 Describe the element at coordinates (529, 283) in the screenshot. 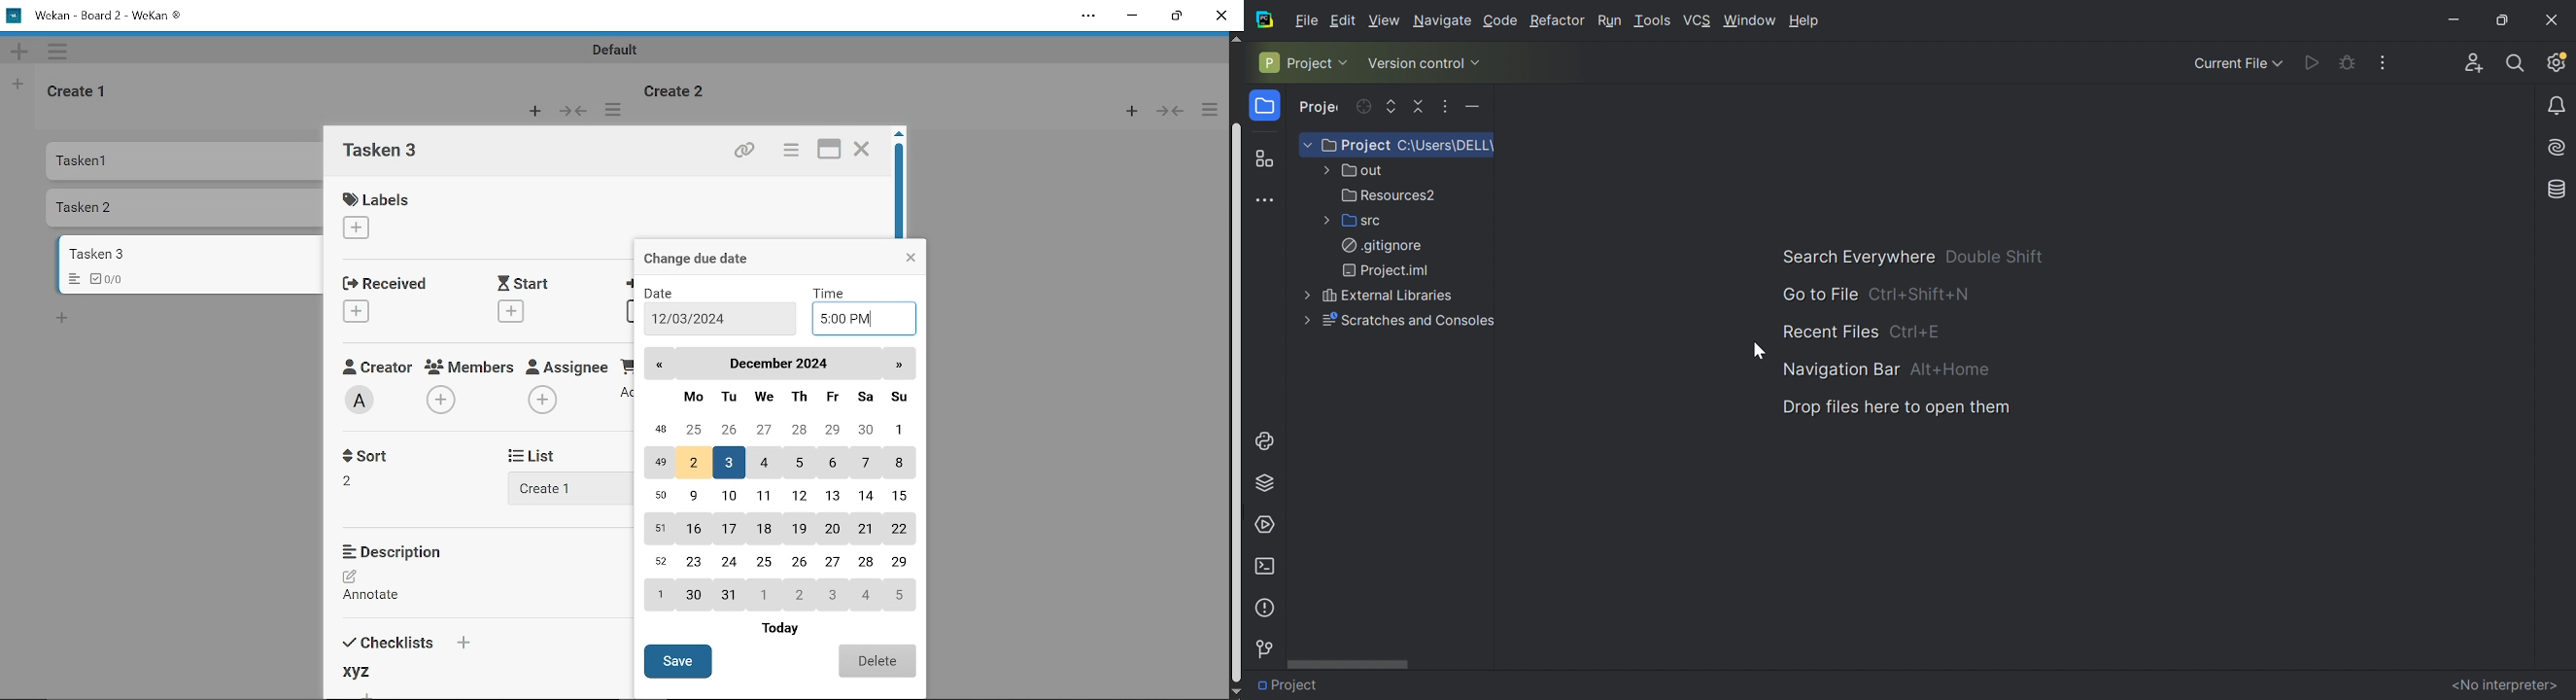

I see `Start` at that location.